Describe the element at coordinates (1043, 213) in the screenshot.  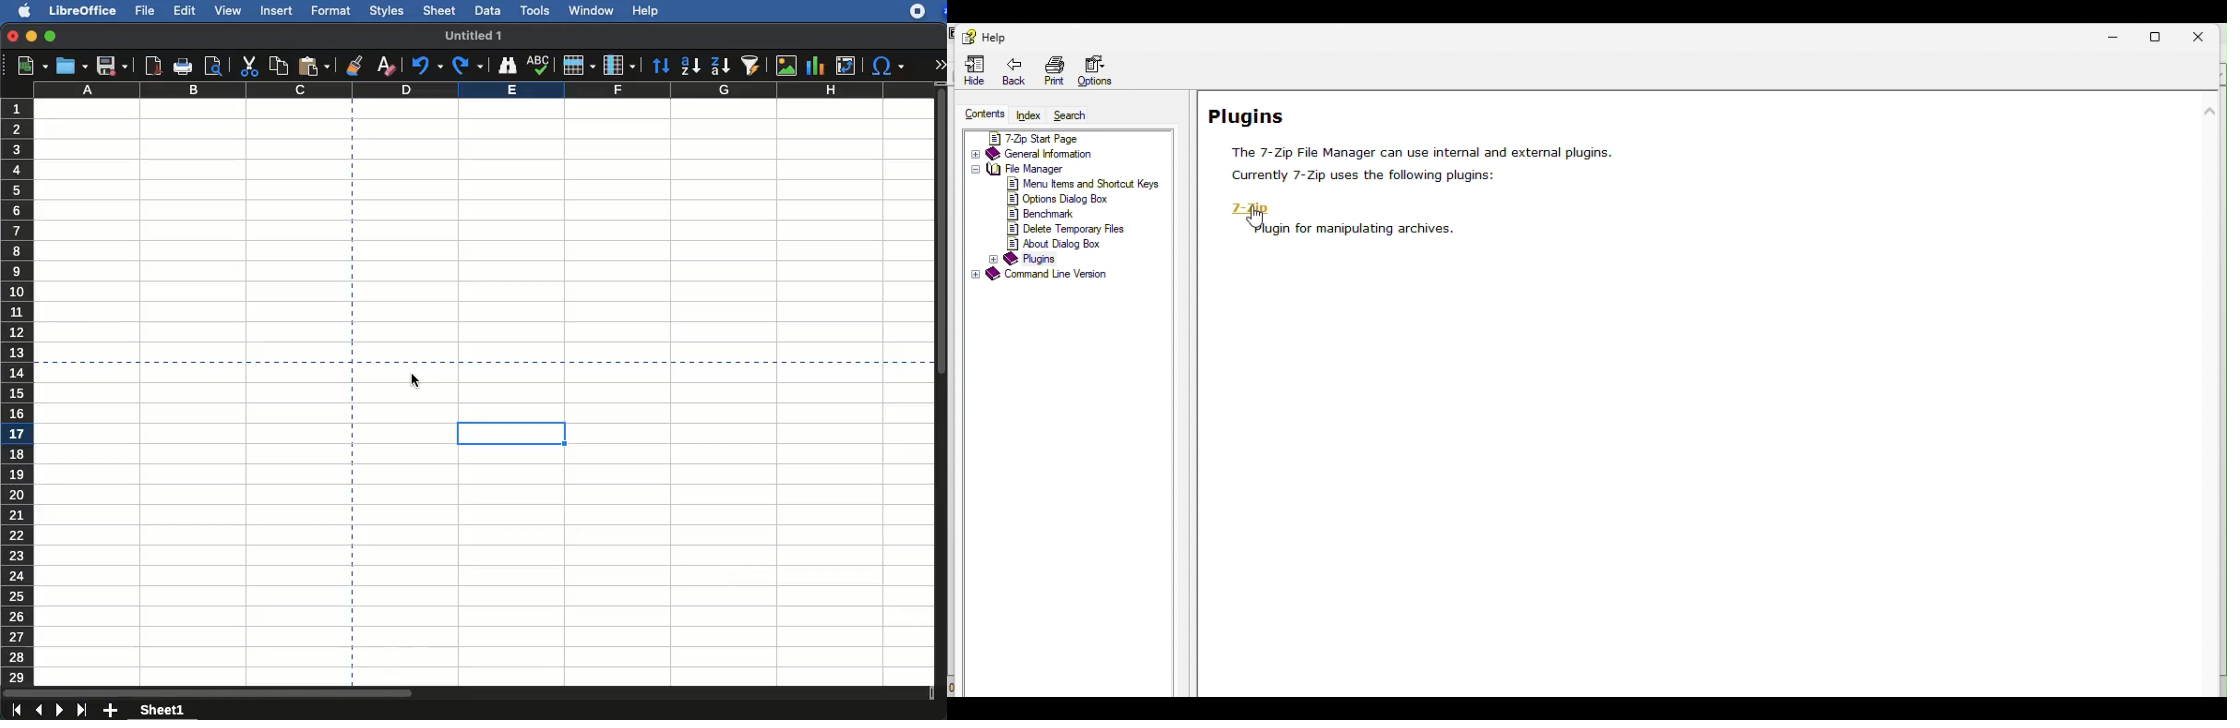
I see `benchmark` at that location.